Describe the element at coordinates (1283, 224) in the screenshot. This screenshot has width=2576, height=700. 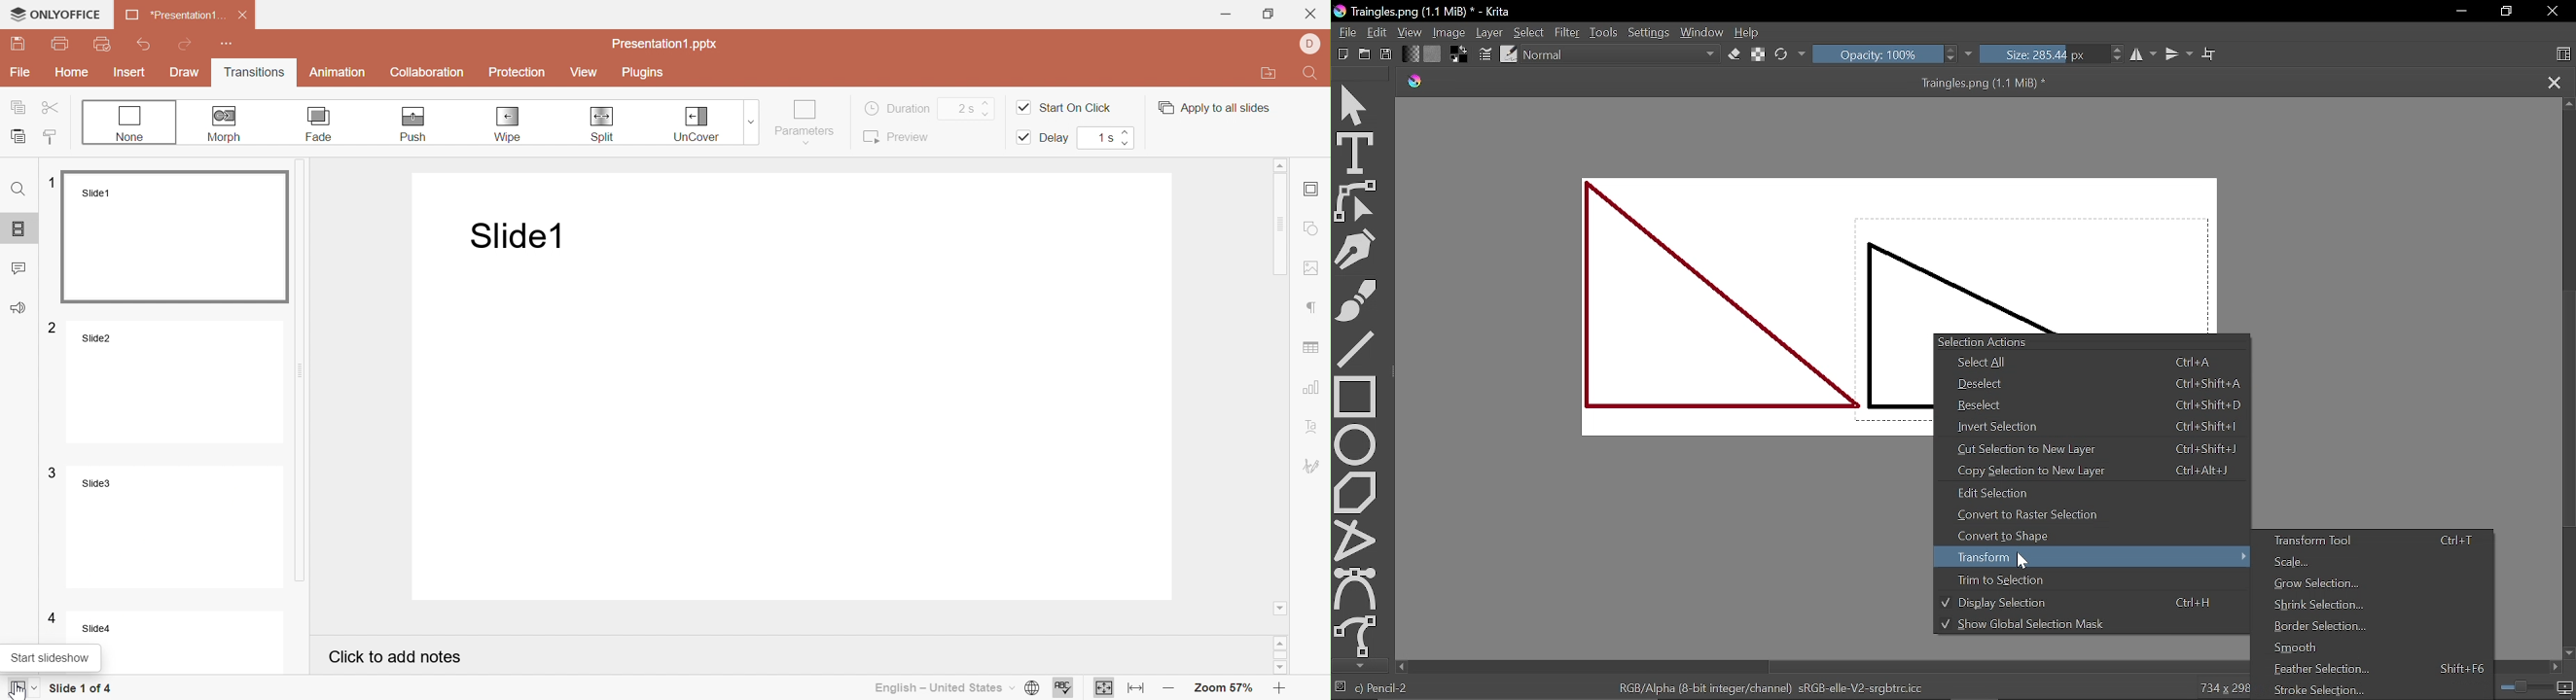
I see `Scroll bar` at that location.